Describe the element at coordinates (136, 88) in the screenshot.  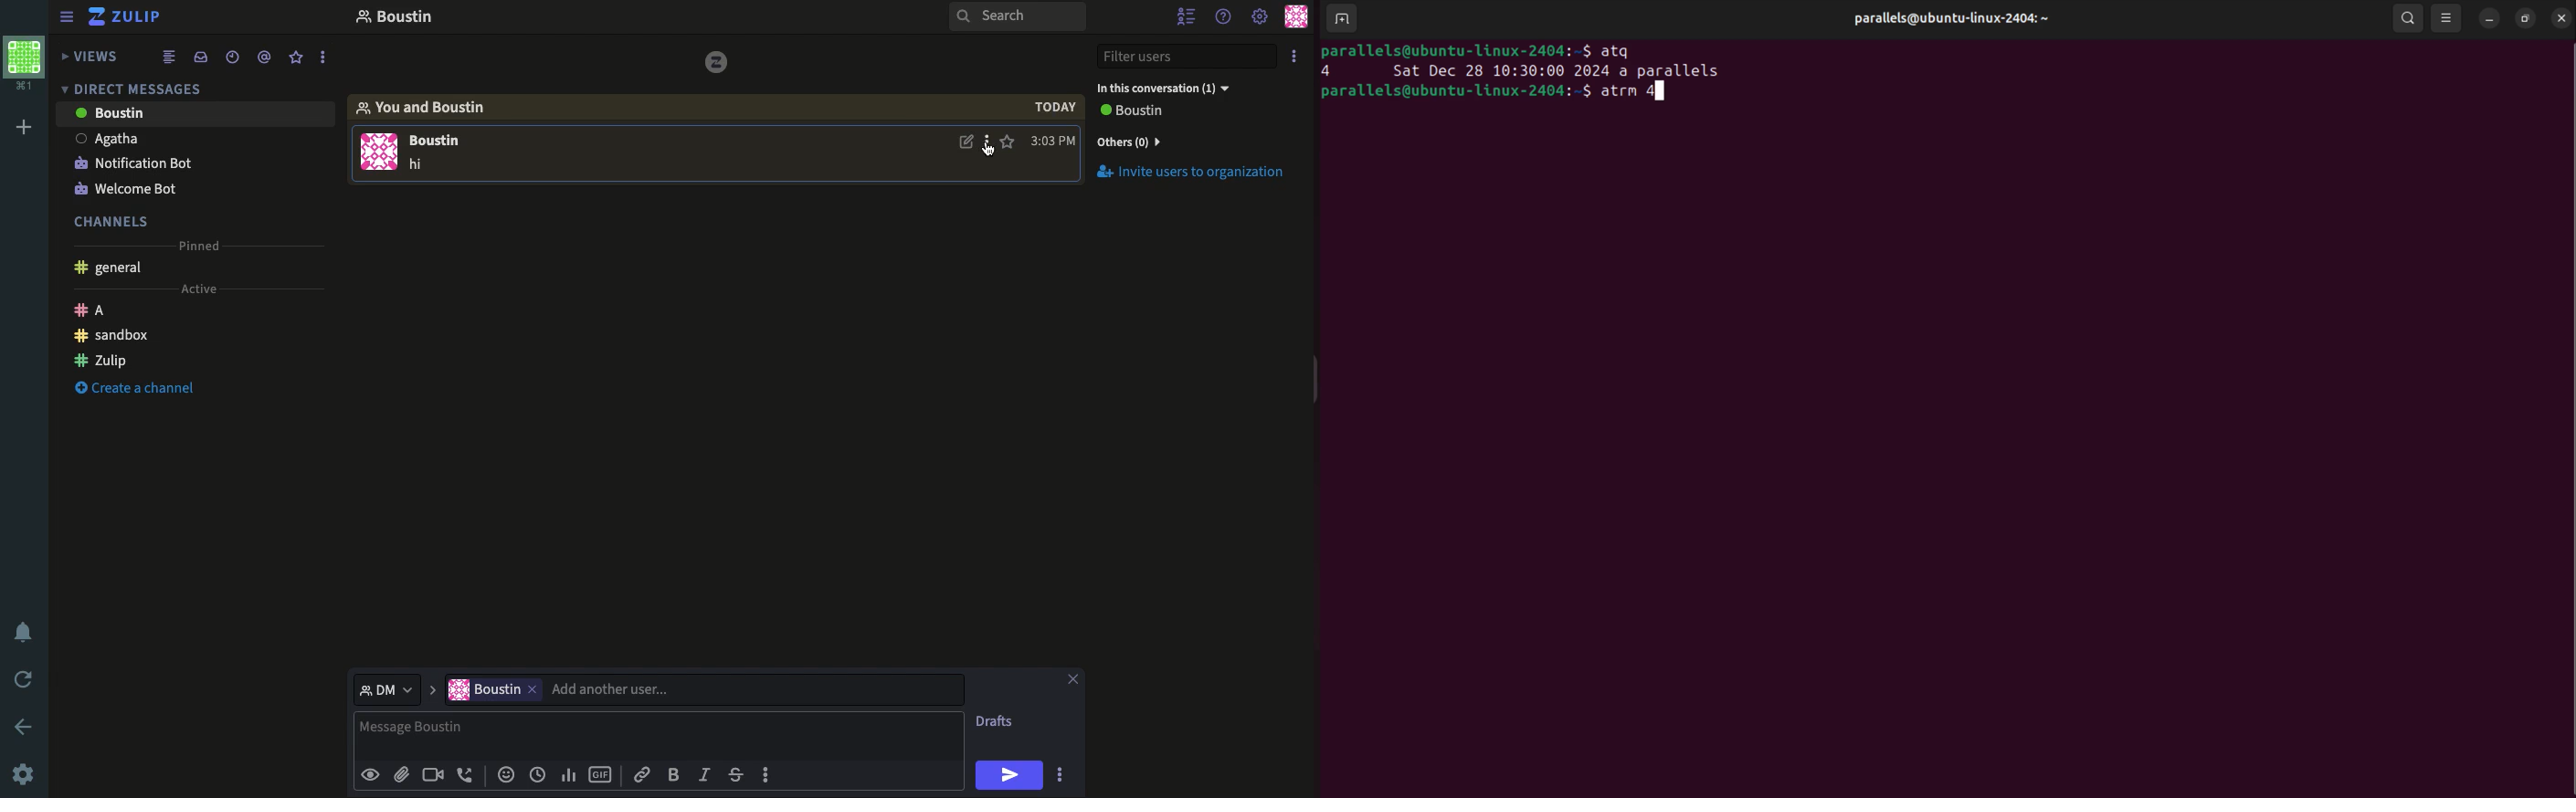
I see `DM` at that location.